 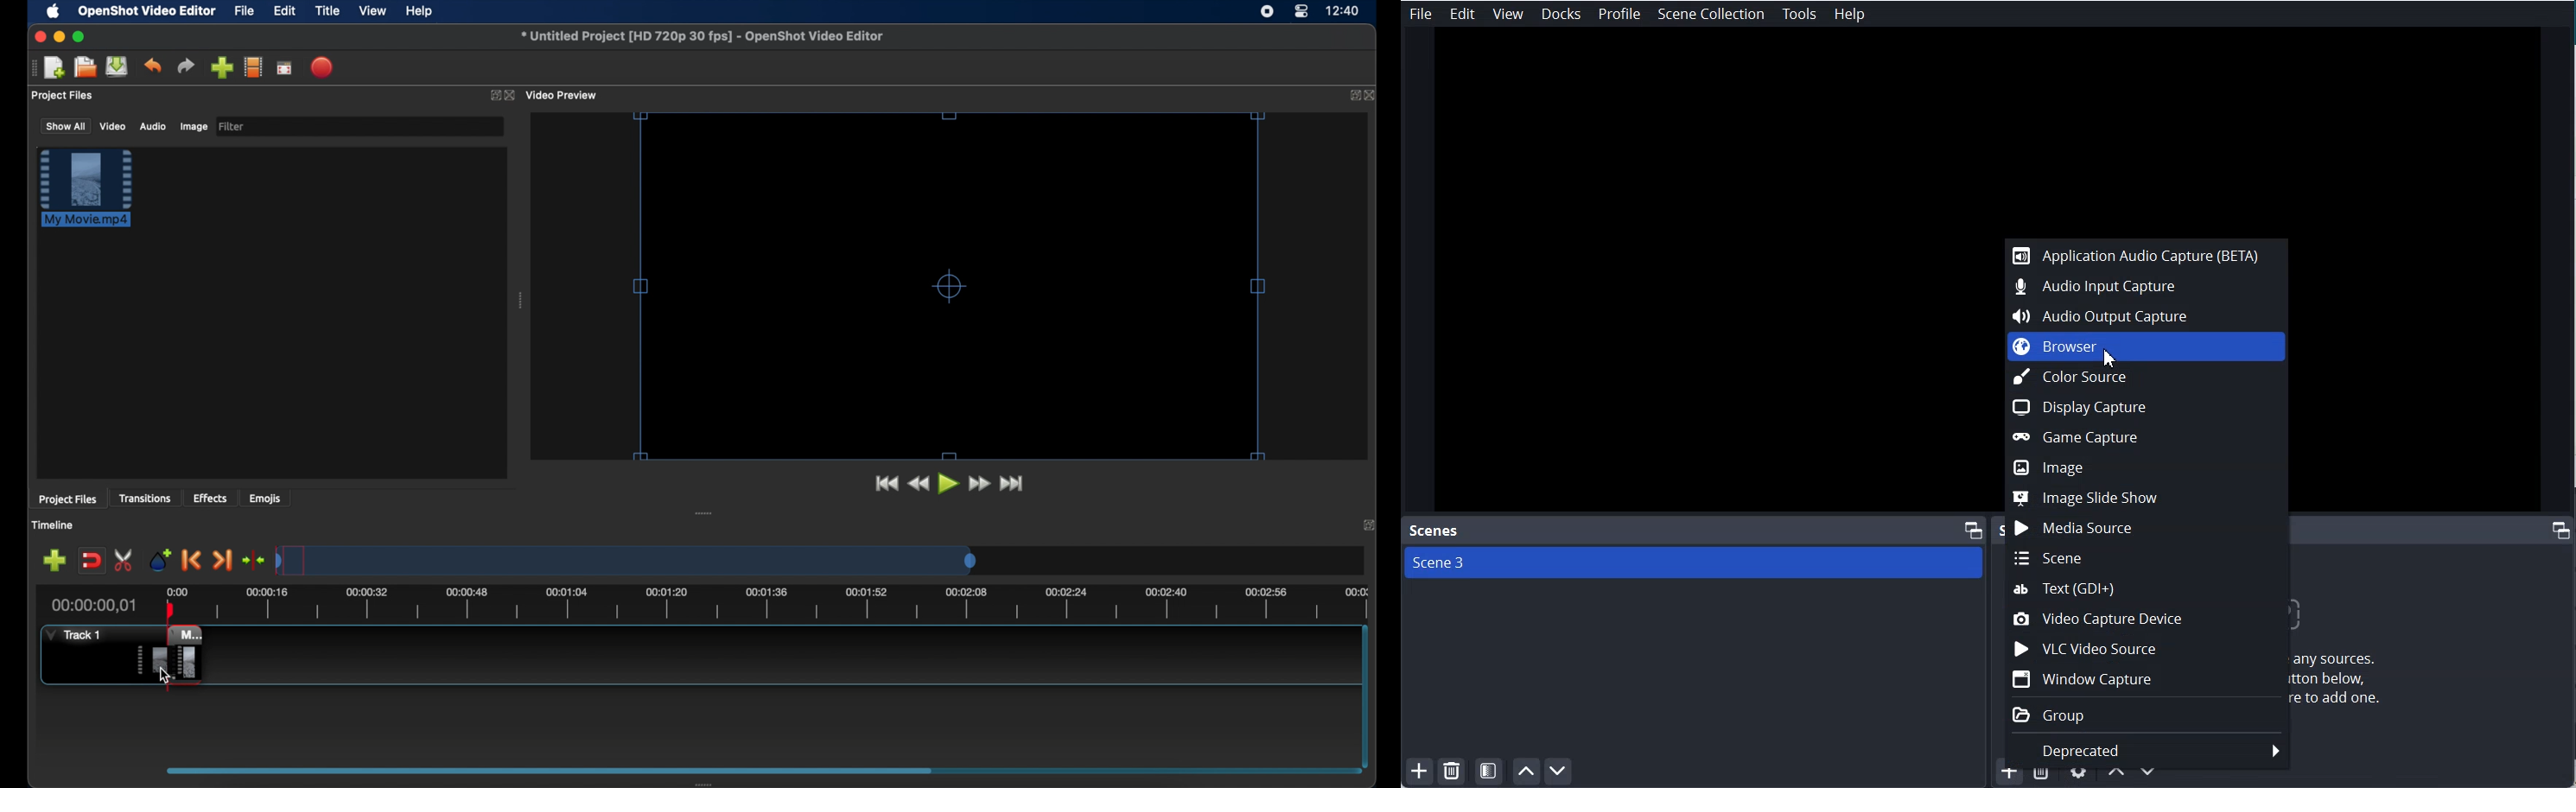 I want to click on cursor, so click(x=2113, y=359).